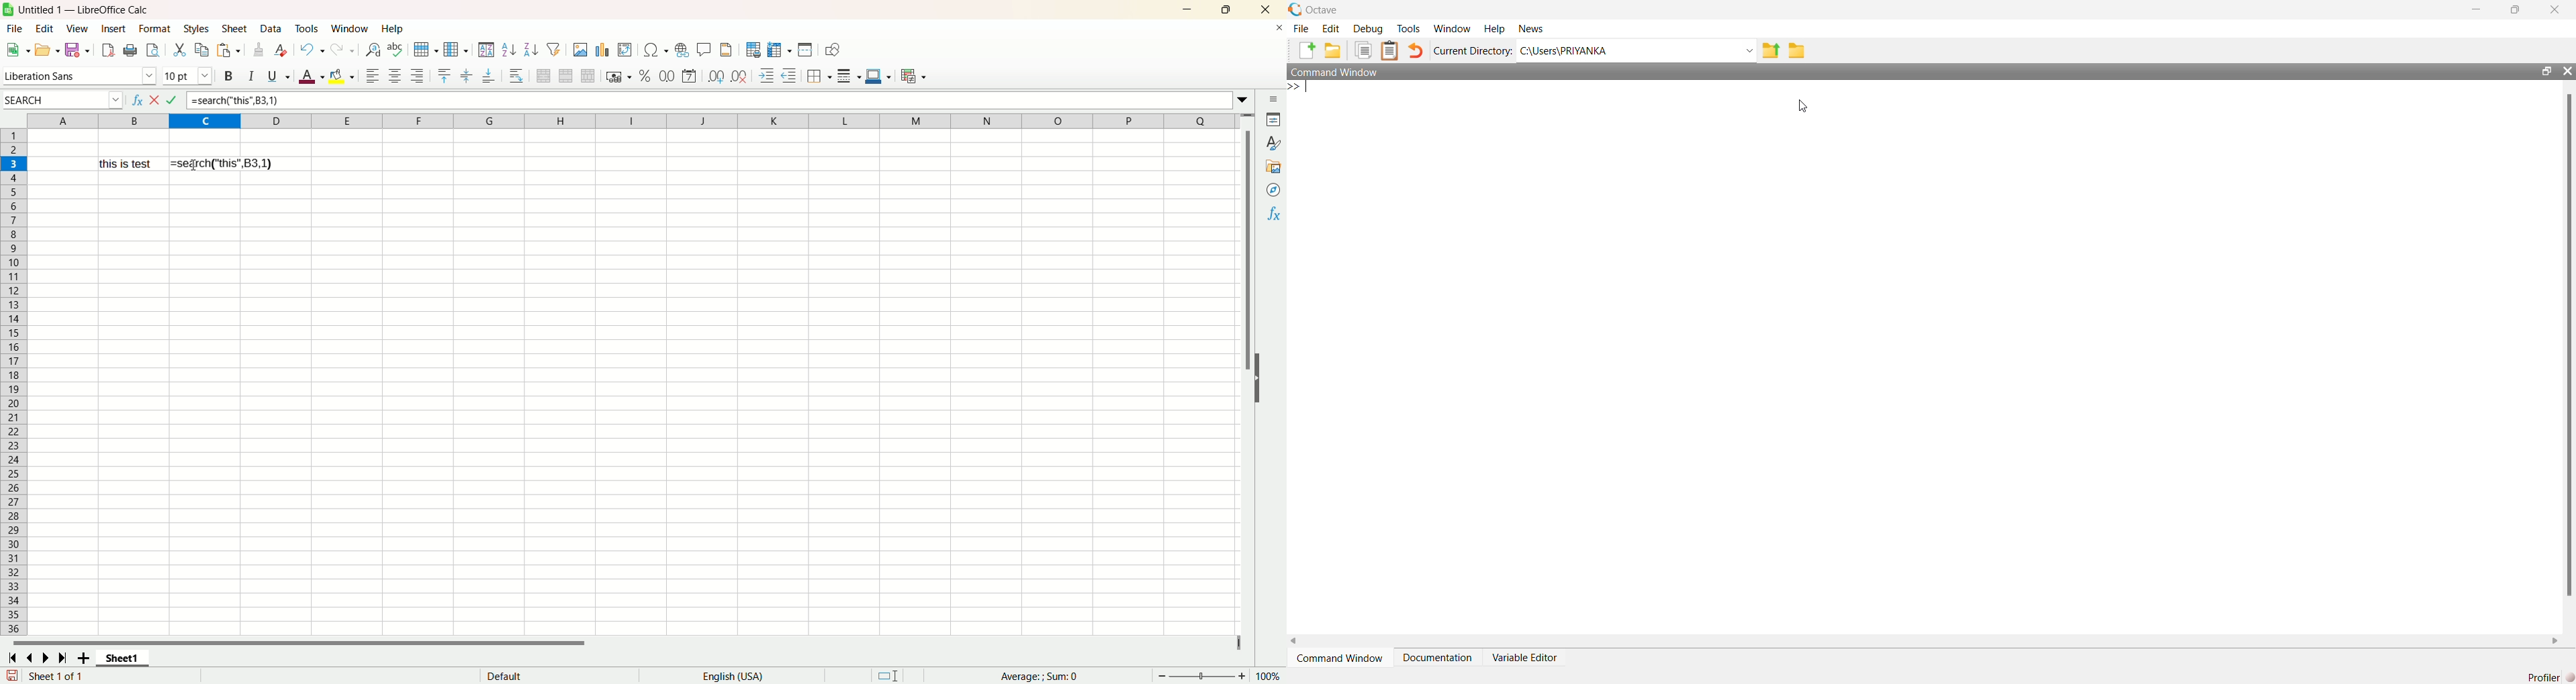  Describe the element at coordinates (123, 659) in the screenshot. I see `sheet name` at that location.